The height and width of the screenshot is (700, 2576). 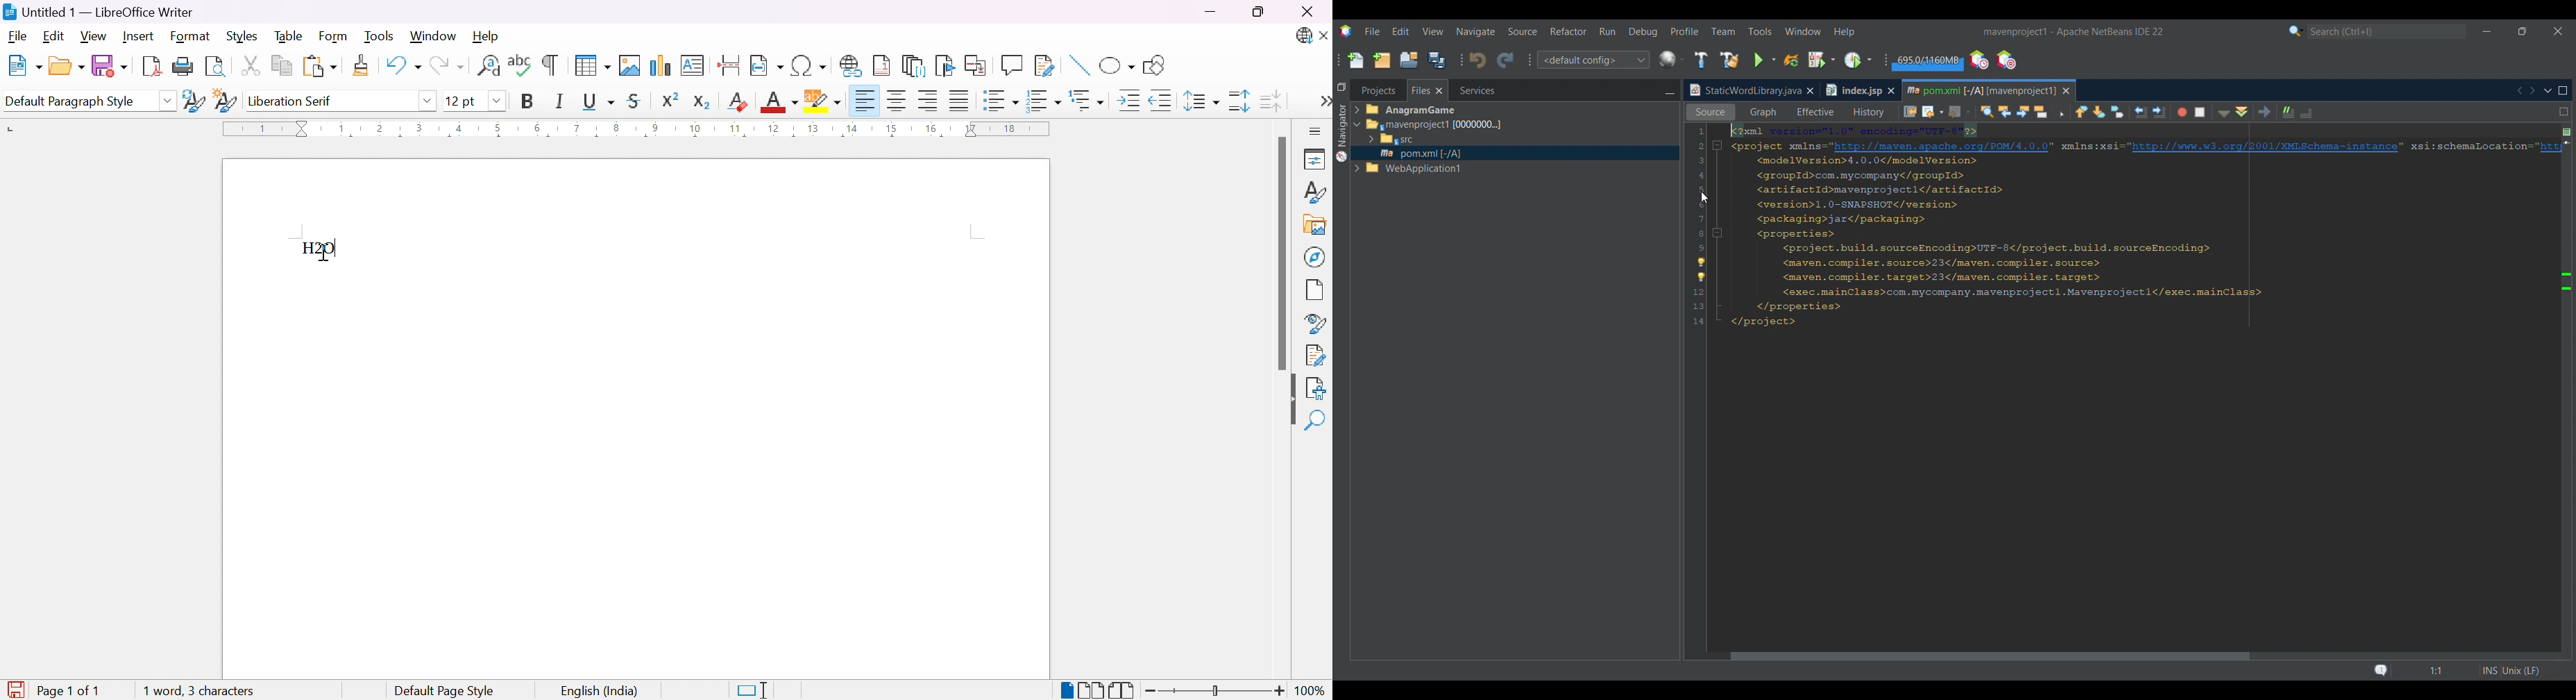 What do you see at coordinates (753, 690) in the screenshot?
I see `Standard selection. Click to change selection mode.` at bounding box center [753, 690].